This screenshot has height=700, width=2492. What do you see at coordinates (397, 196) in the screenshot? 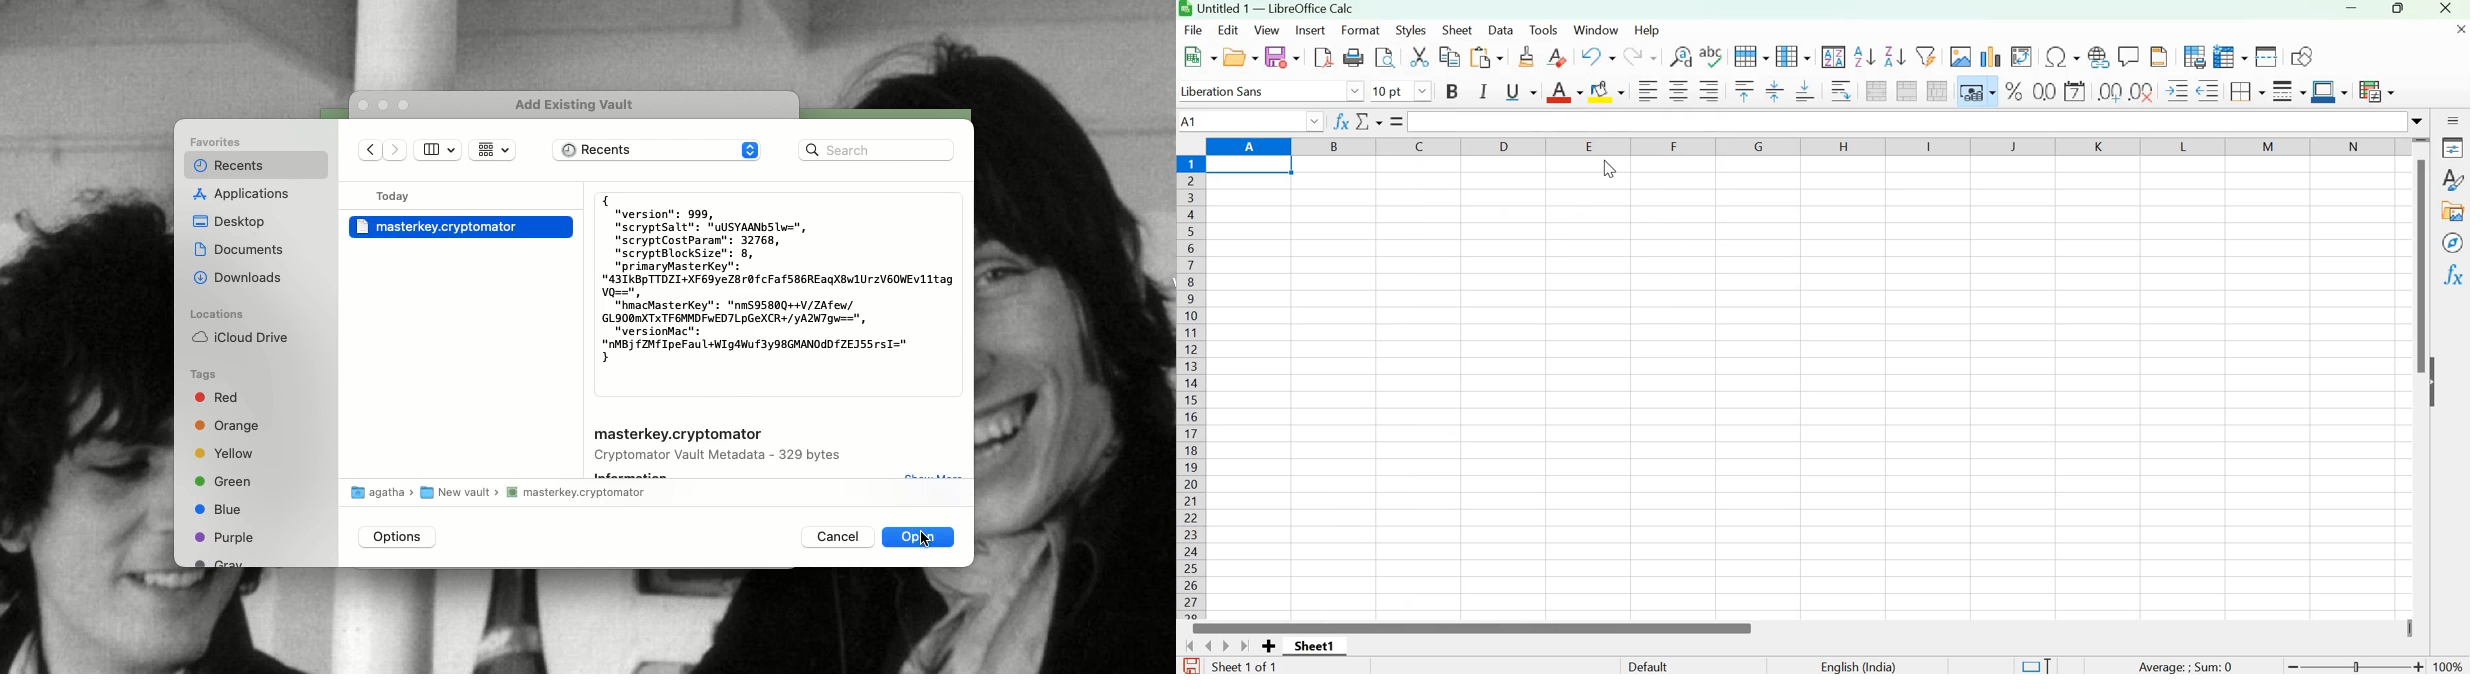
I see `Today` at bounding box center [397, 196].